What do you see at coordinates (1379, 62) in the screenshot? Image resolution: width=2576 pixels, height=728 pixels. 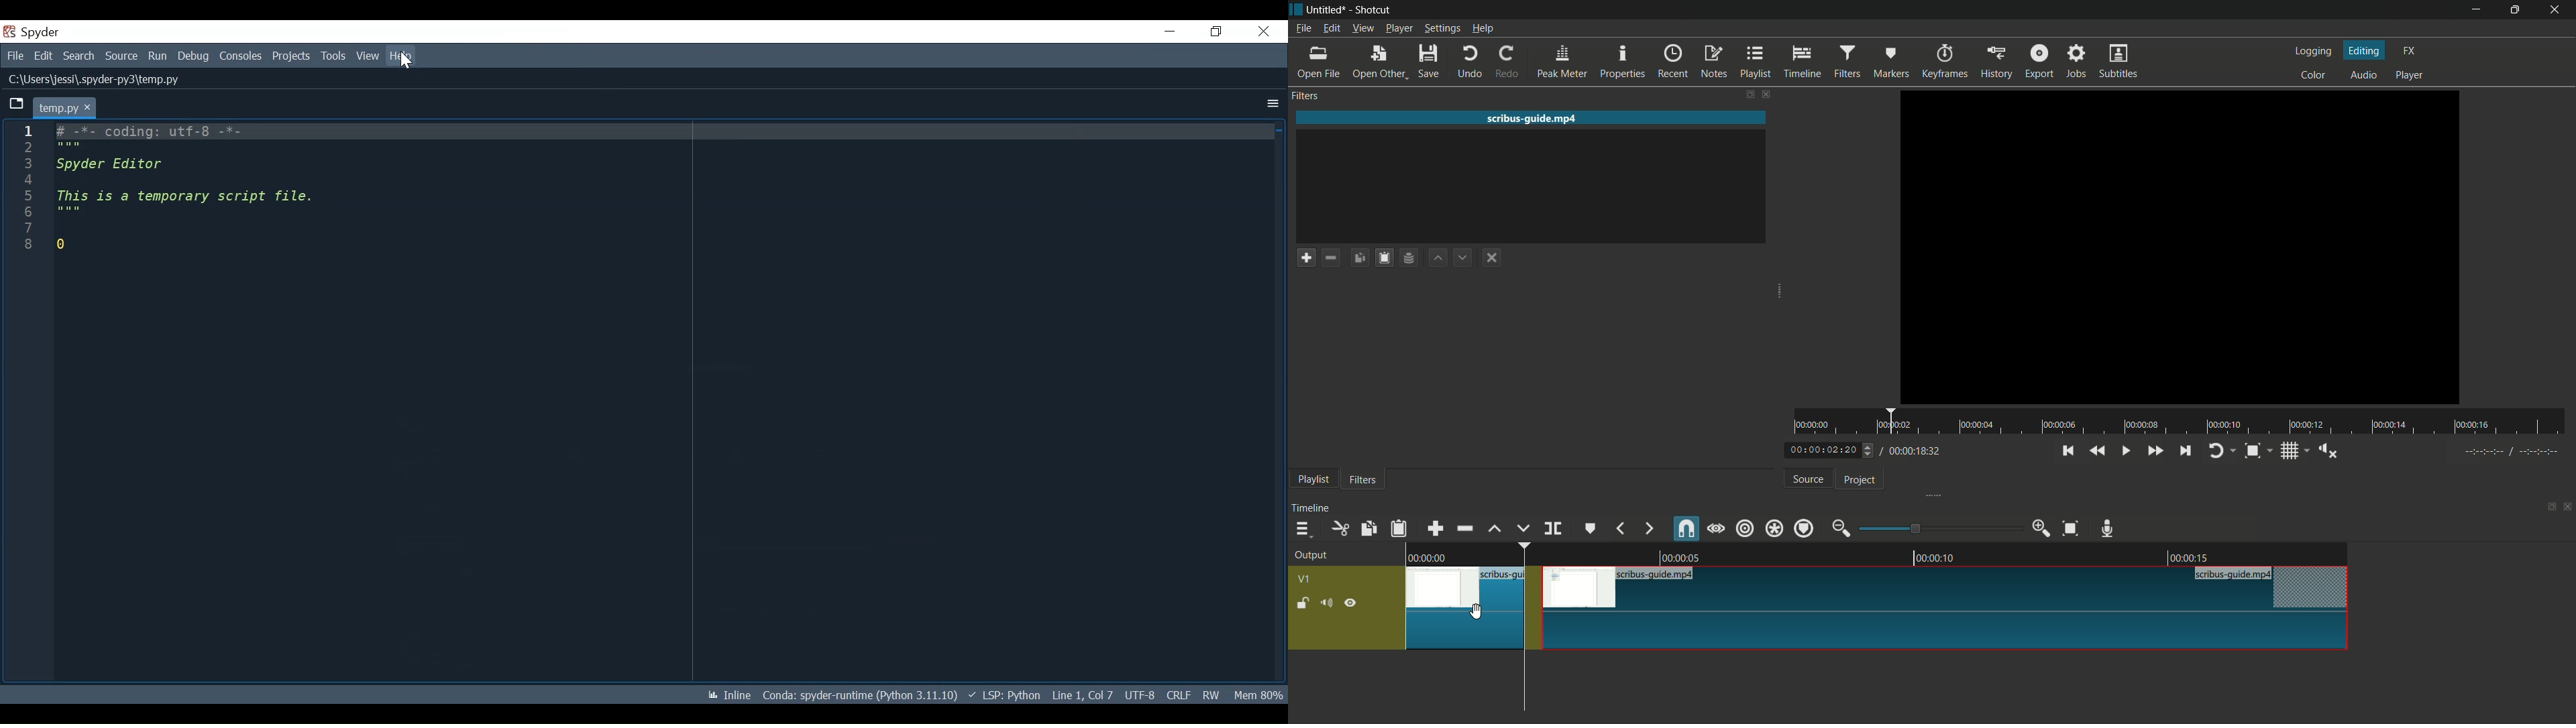 I see `open other` at bounding box center [1379, 62].